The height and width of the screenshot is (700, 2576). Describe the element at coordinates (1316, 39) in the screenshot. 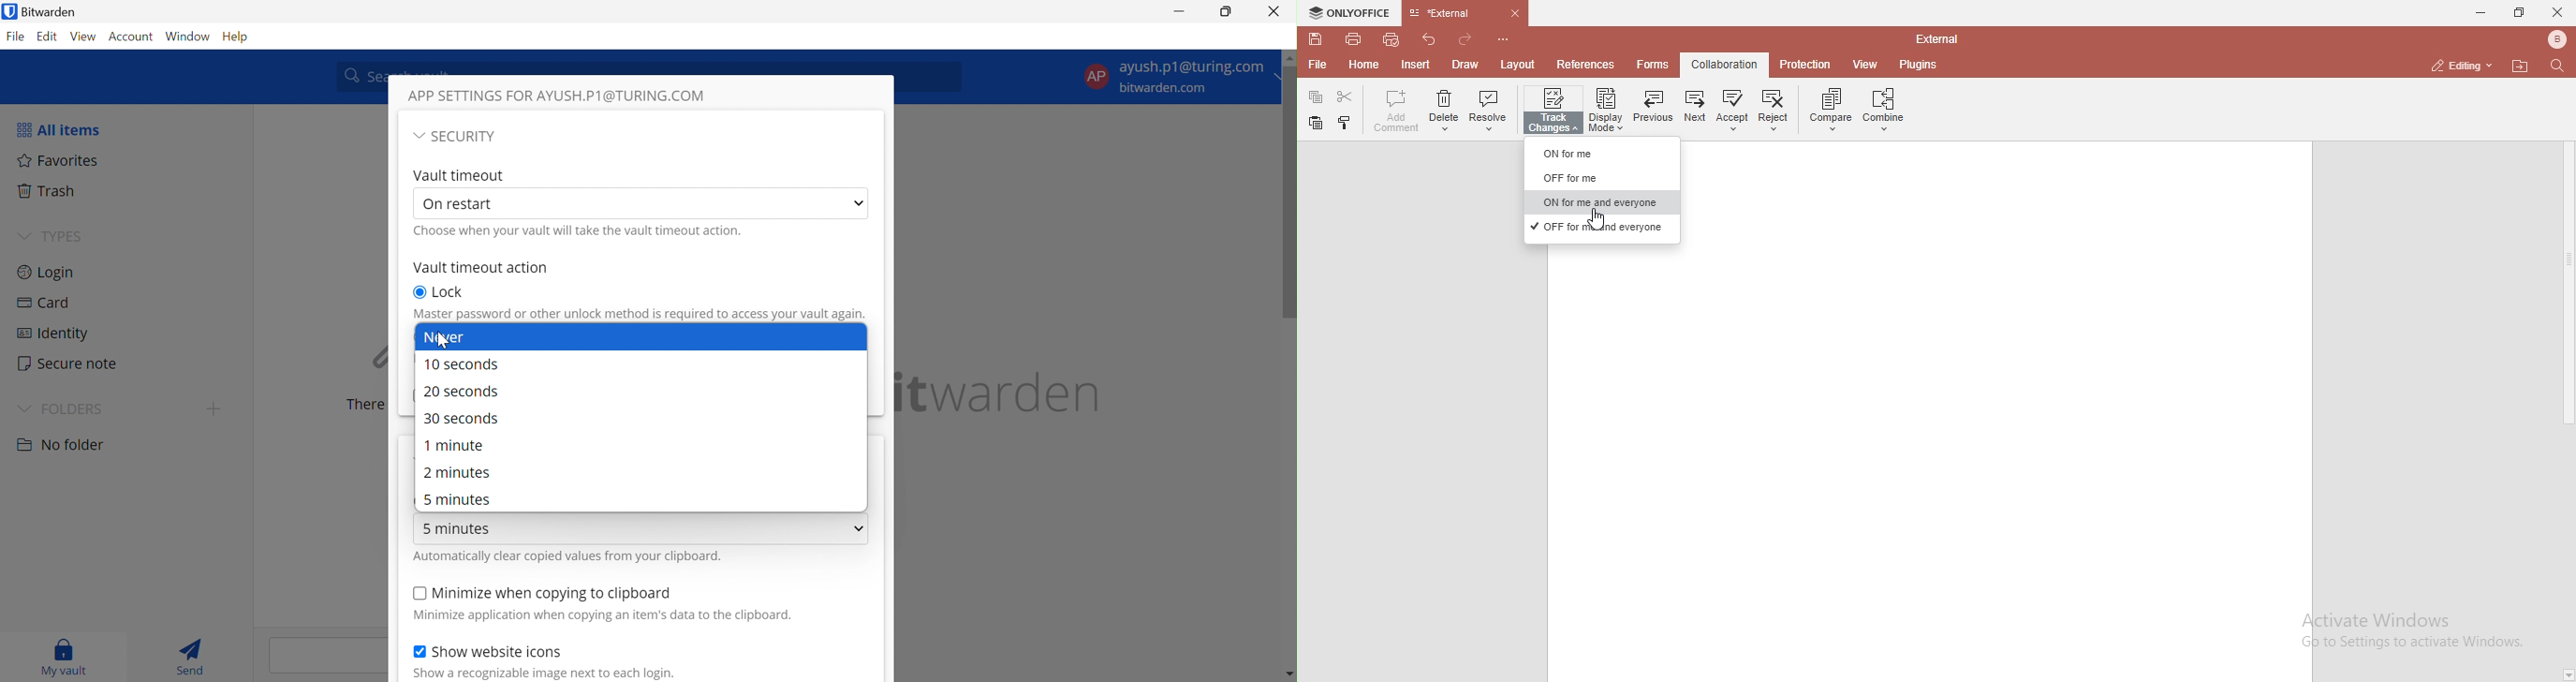

I see `save` at that location.